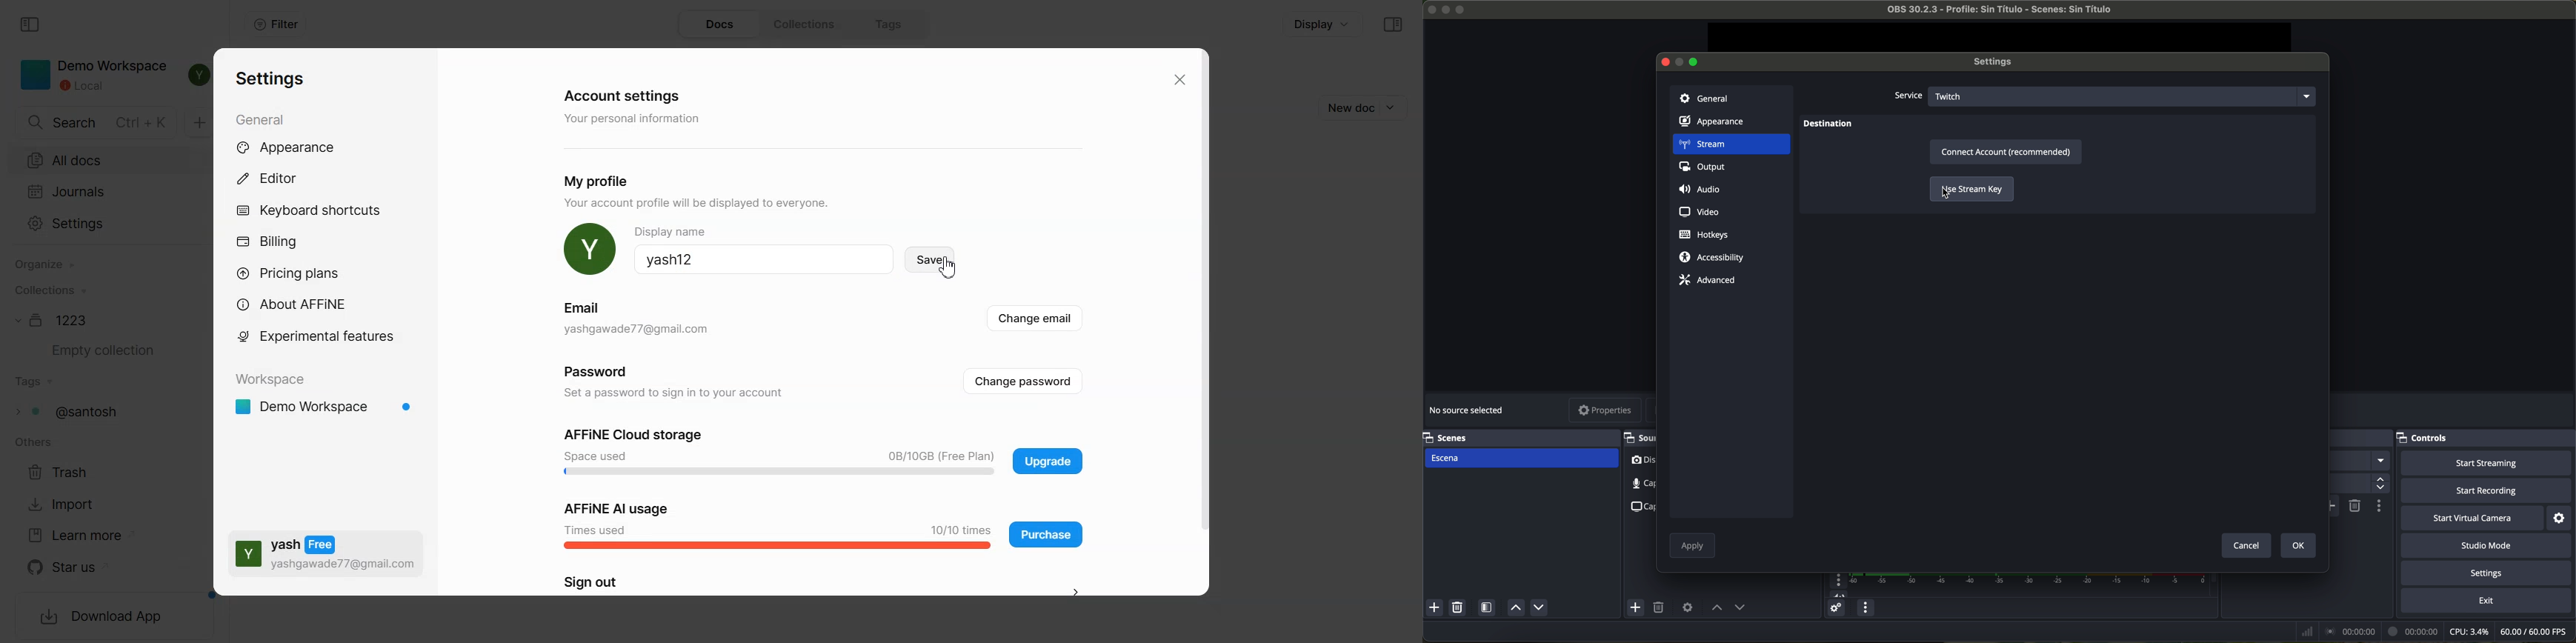  What do you see at coordinates (2487, 464) in the screenshot?
I see `click on start streaming` at bounding box center [2487, 464].